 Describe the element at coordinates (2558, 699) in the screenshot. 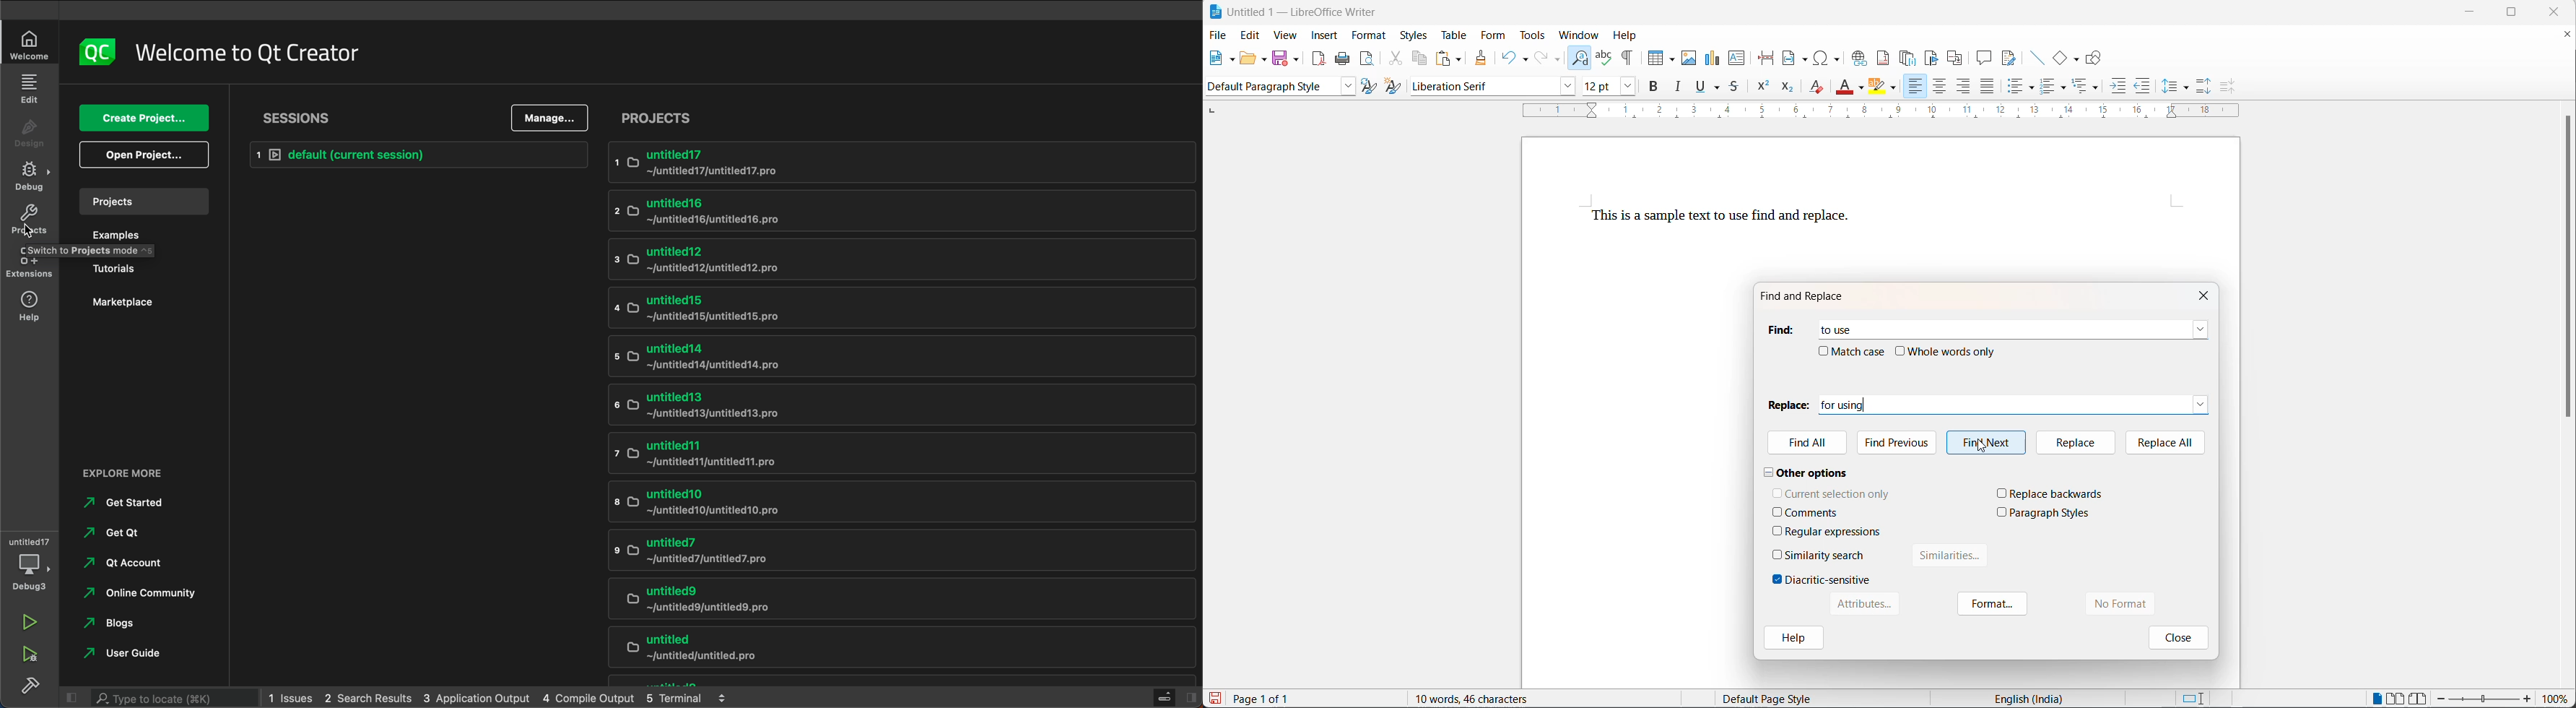

I see `zoom percentage` at that location.